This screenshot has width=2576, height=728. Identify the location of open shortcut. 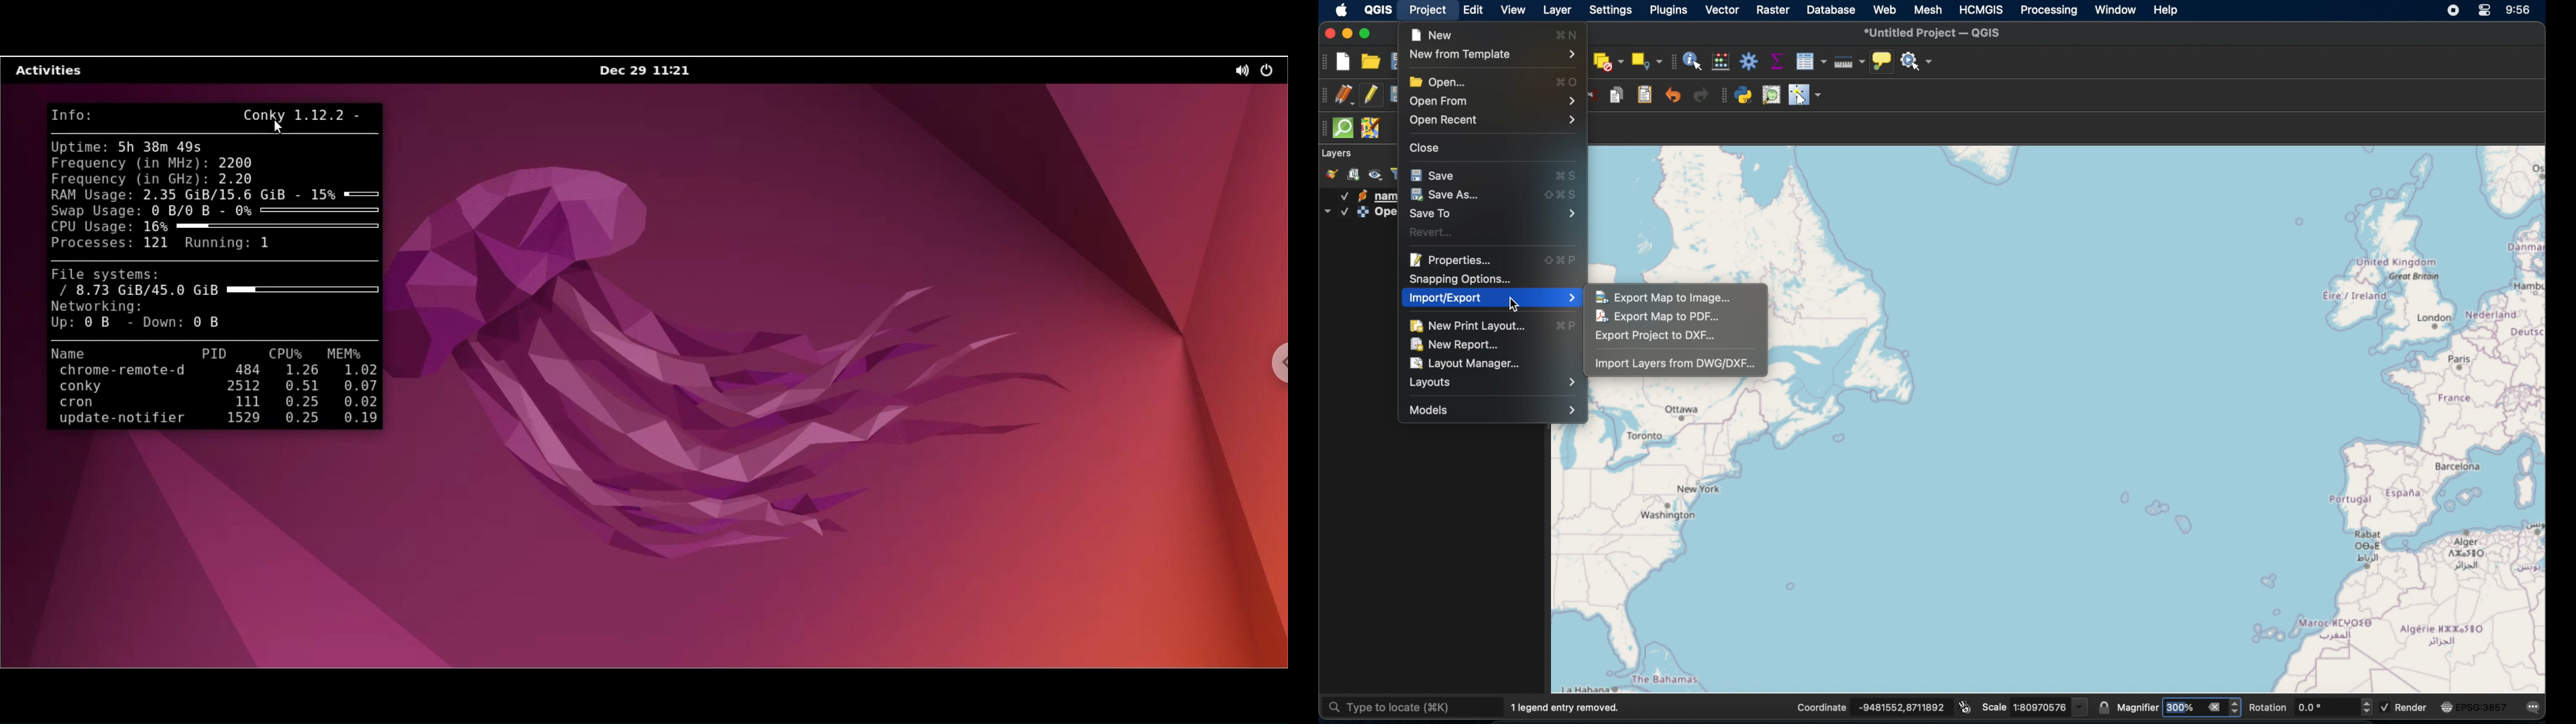
(1567, 82).